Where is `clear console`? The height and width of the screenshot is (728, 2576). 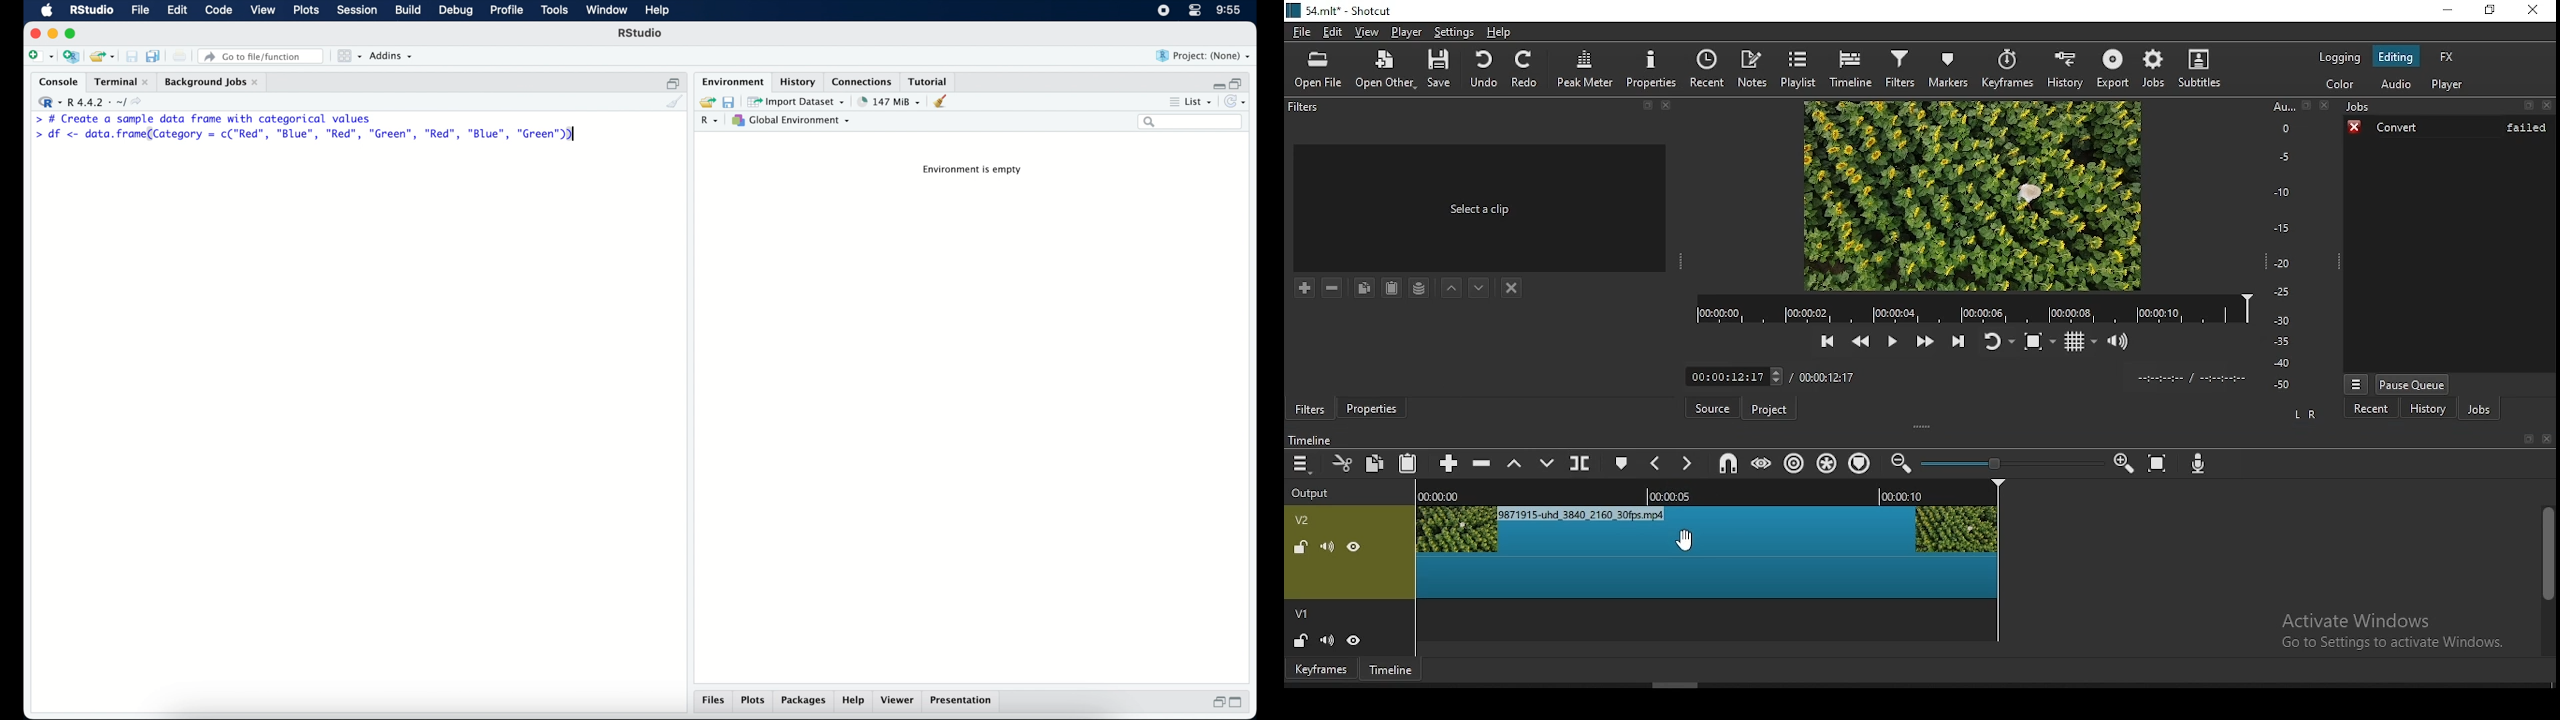 clear console is located at coordinates (675, 102).